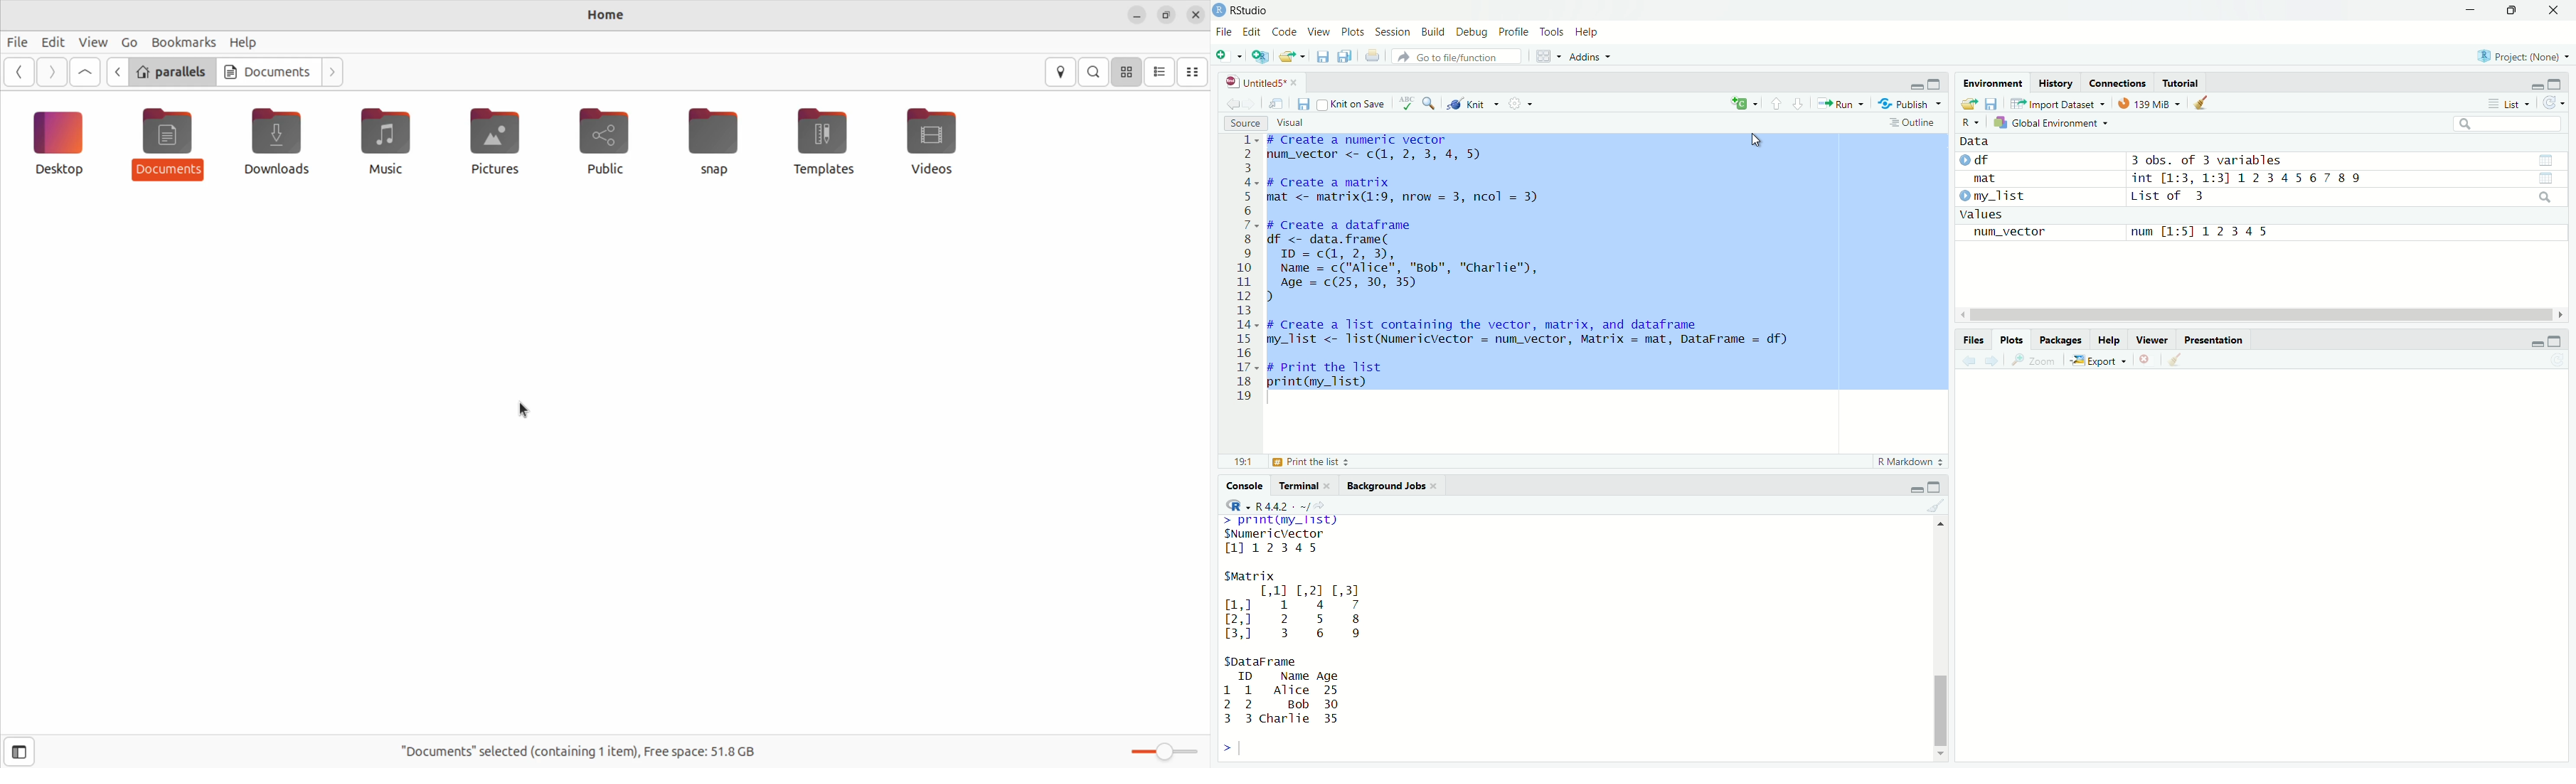 This screenshot has width=2576, height=784. Describe the element at coordinates (1523, 105) in the screenshot. I see `settings` at that location.